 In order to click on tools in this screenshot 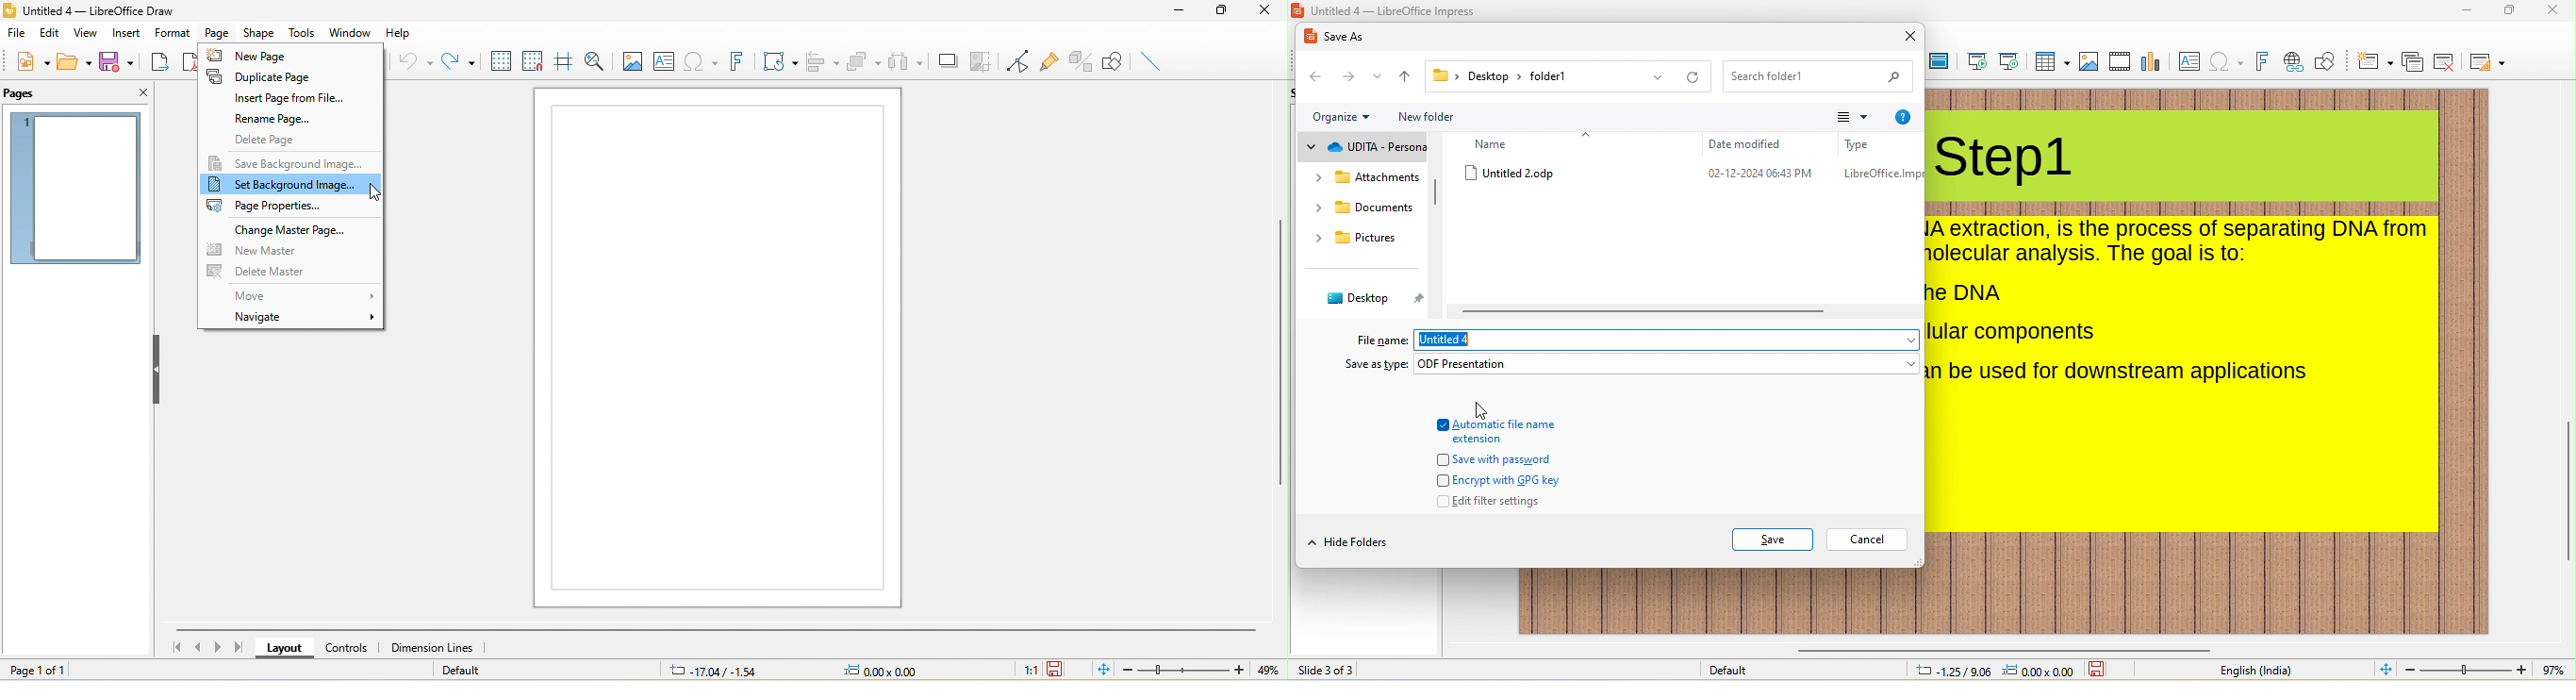, I will do `click(300, 32)`.